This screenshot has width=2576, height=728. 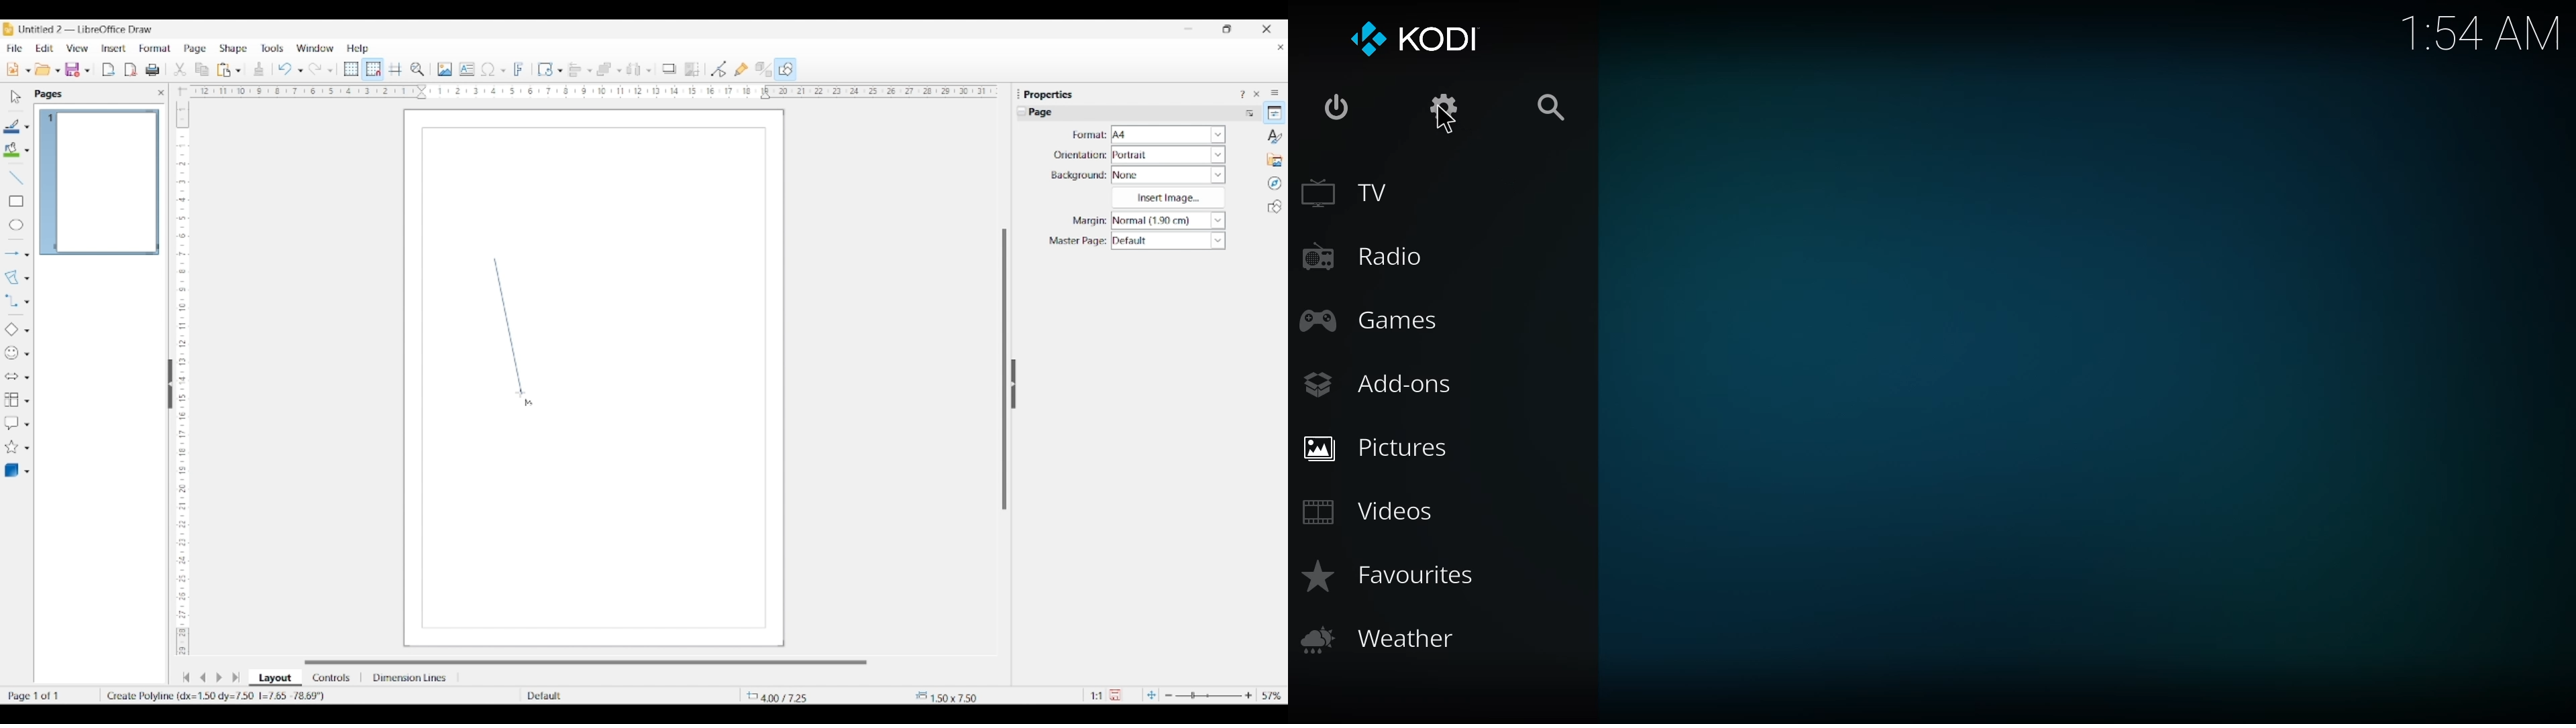 I want to click on Redo specific actions, so click(x=330, y=70).